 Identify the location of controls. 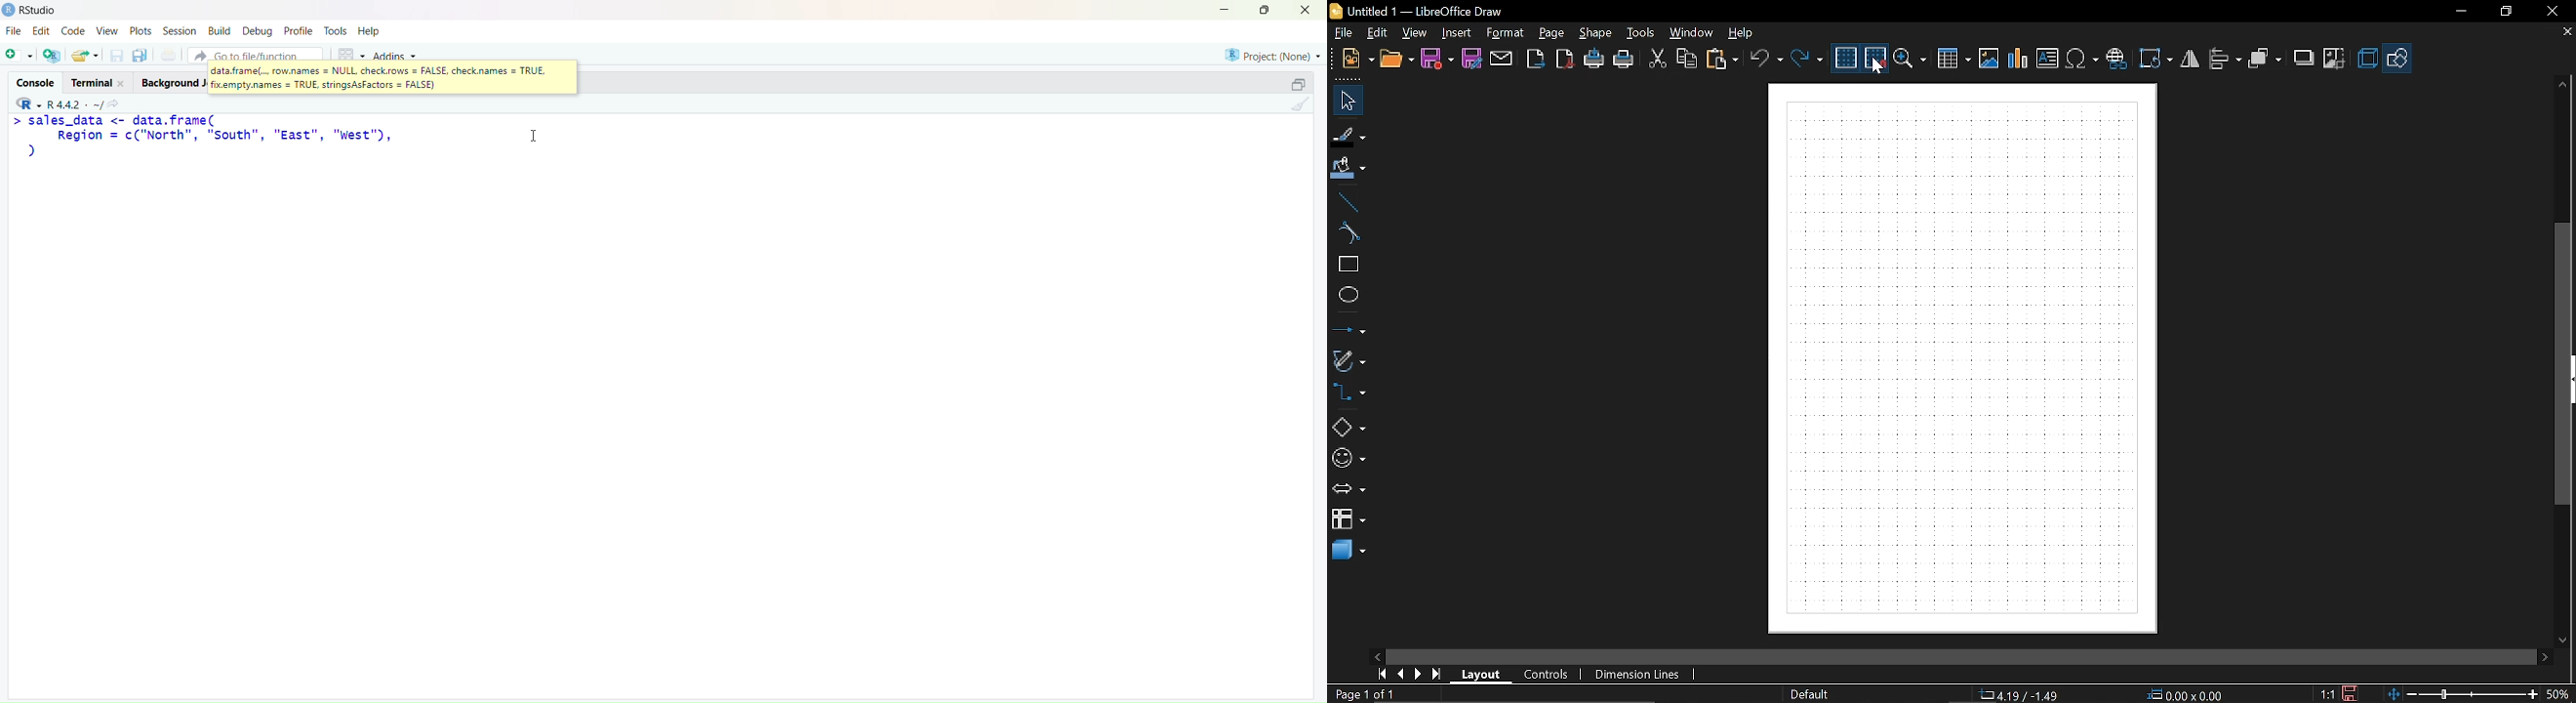
(1548, 675).